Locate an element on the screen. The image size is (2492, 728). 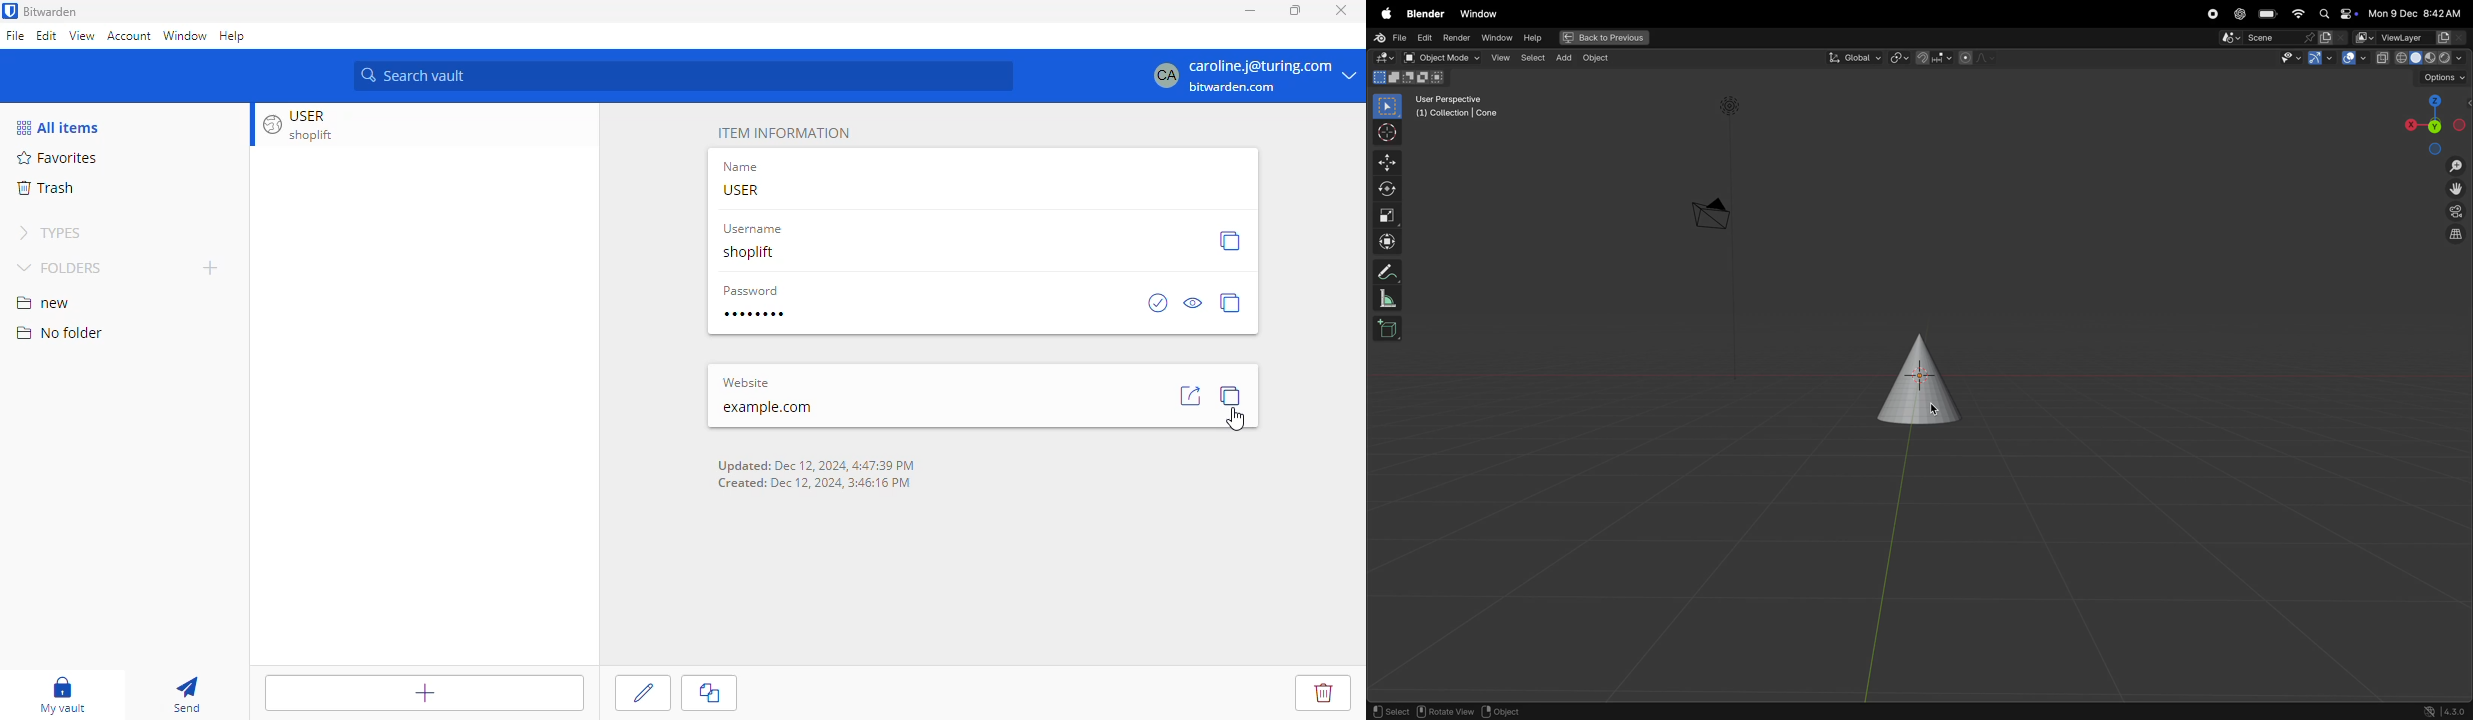
all items is located at coordinates (58, 127).